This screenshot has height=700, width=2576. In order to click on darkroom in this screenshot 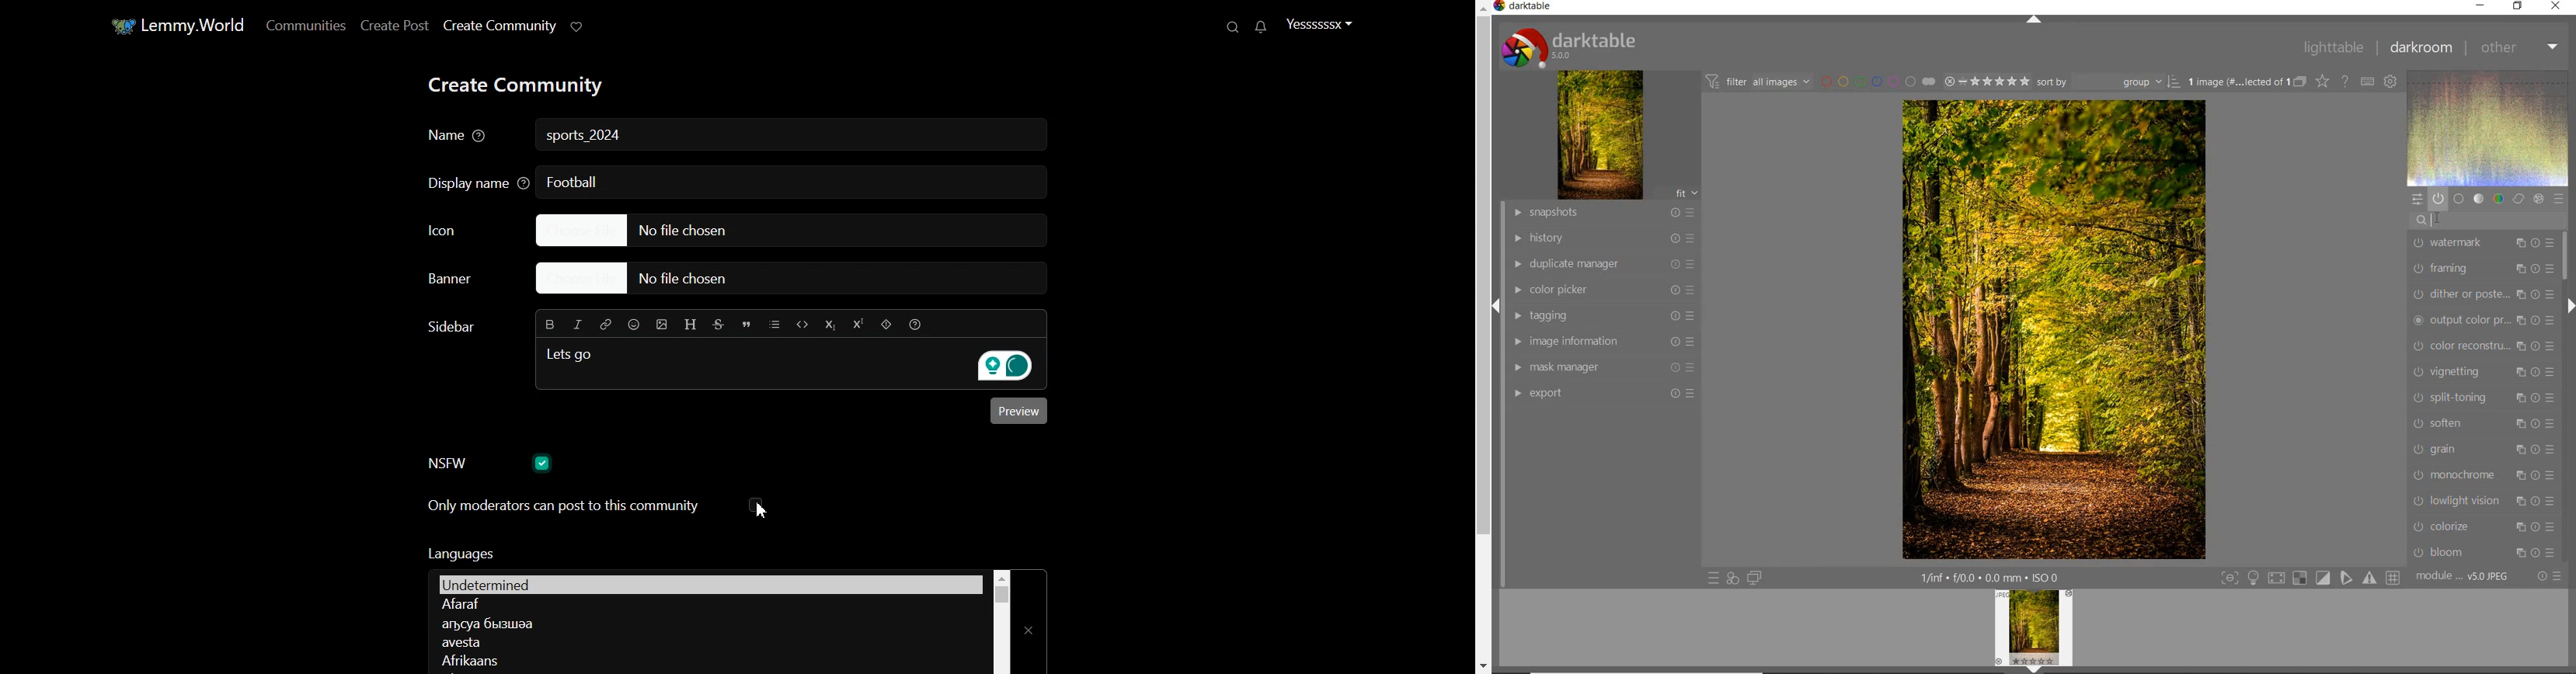, I will do `click(2422, 47)`.